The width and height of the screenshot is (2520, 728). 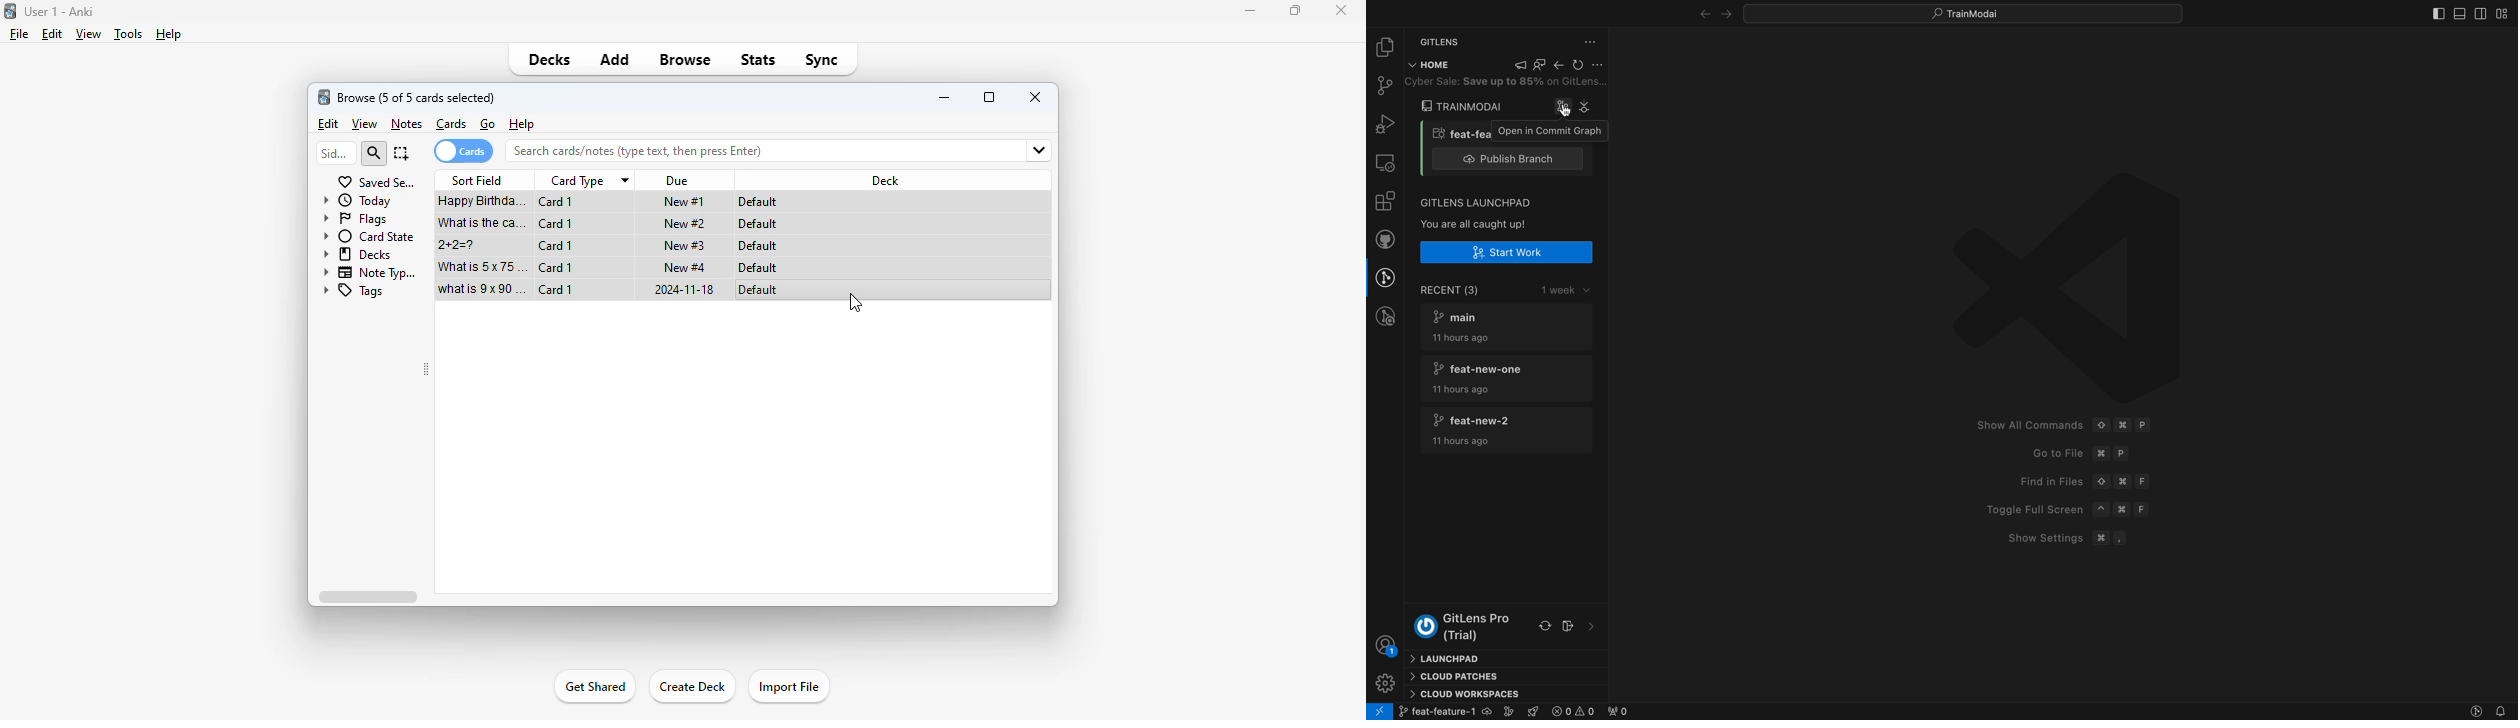 I want to click on today, so click(x=356, y=201).